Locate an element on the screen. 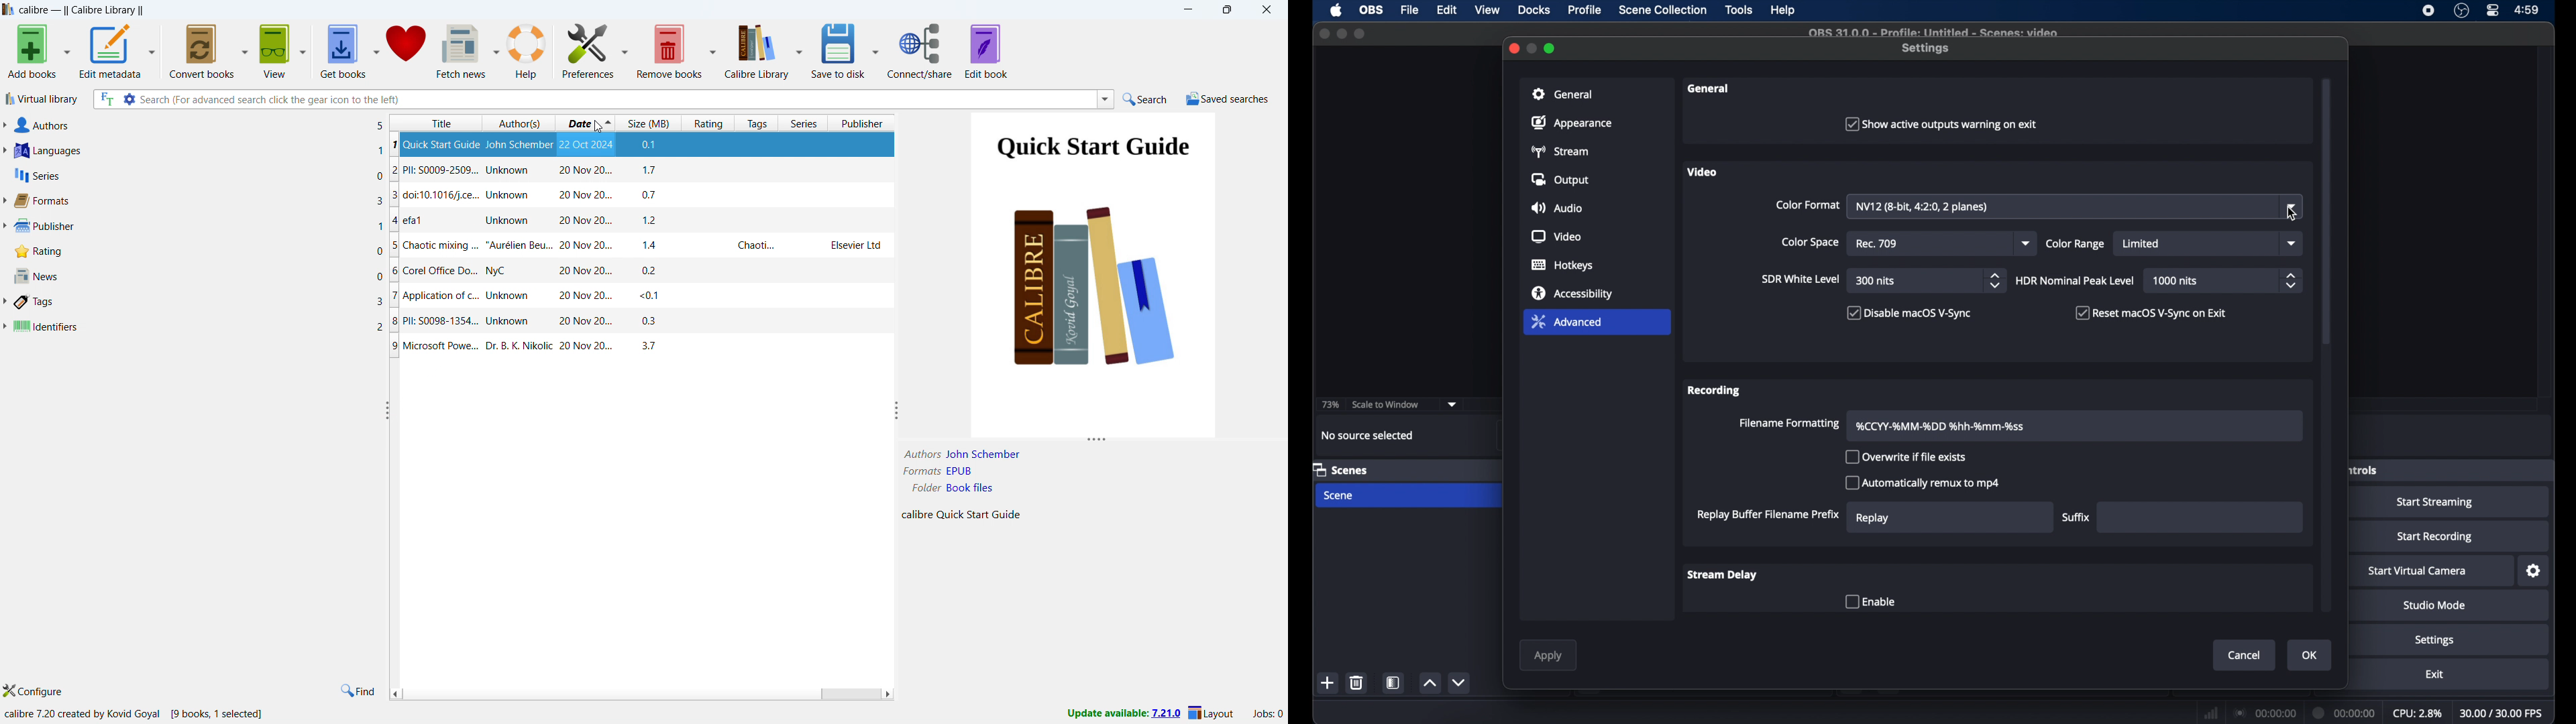 The image size is (2576, 728). 00:00:00 is located at coordinates (2345, 713).